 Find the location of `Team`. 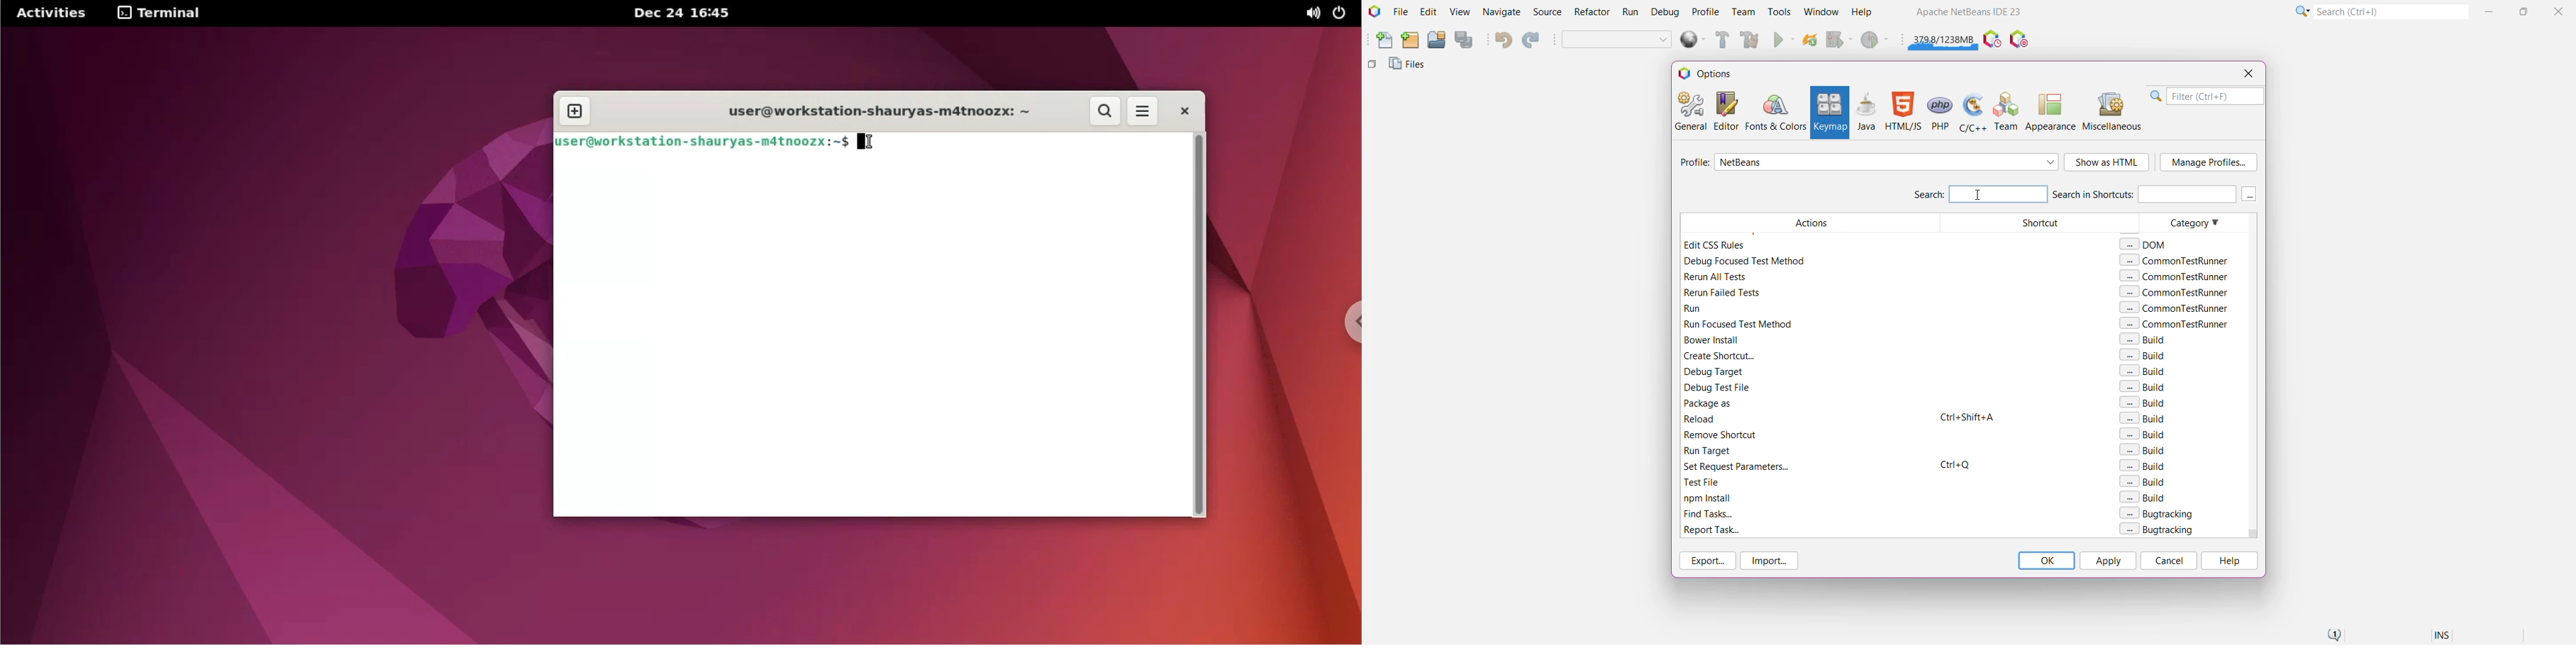

Team is located at coordinates (1743, 12).